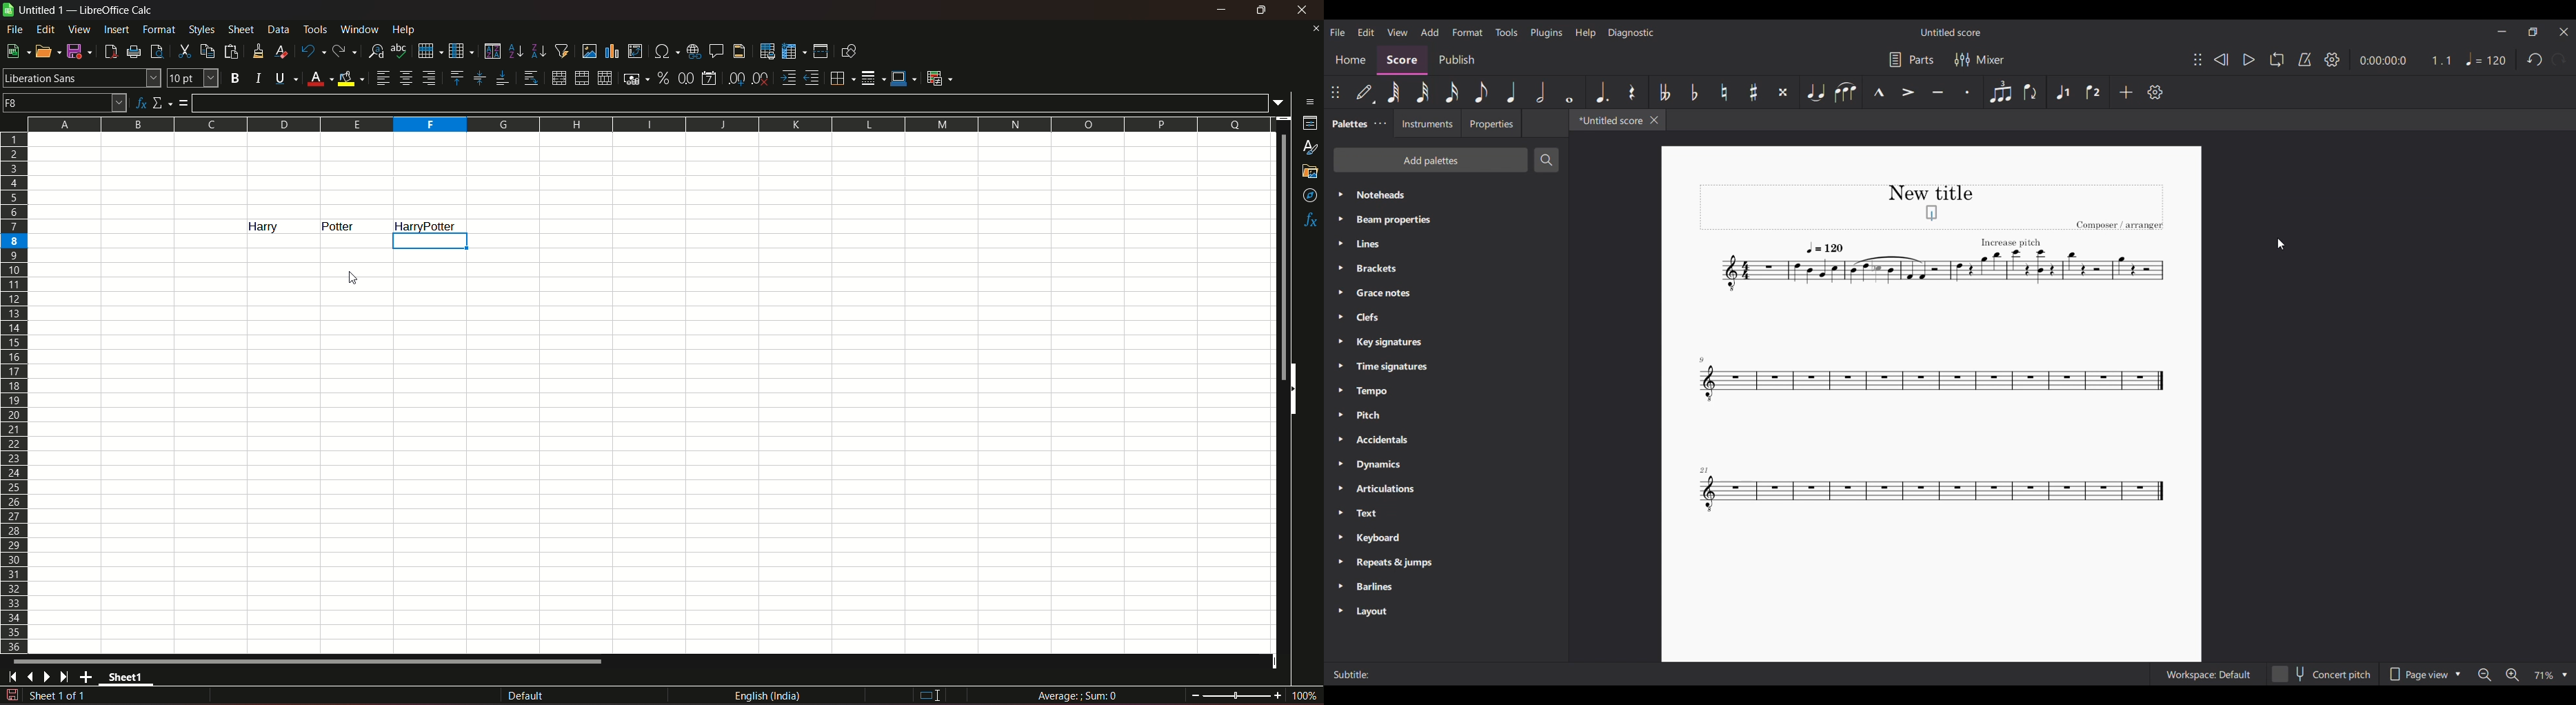 The height and width of the screenshot is (728, 2576). What do you see at coordinates (2560, 59) in the screenshot?
I see `Redo` at bounding box center [2560, 59].